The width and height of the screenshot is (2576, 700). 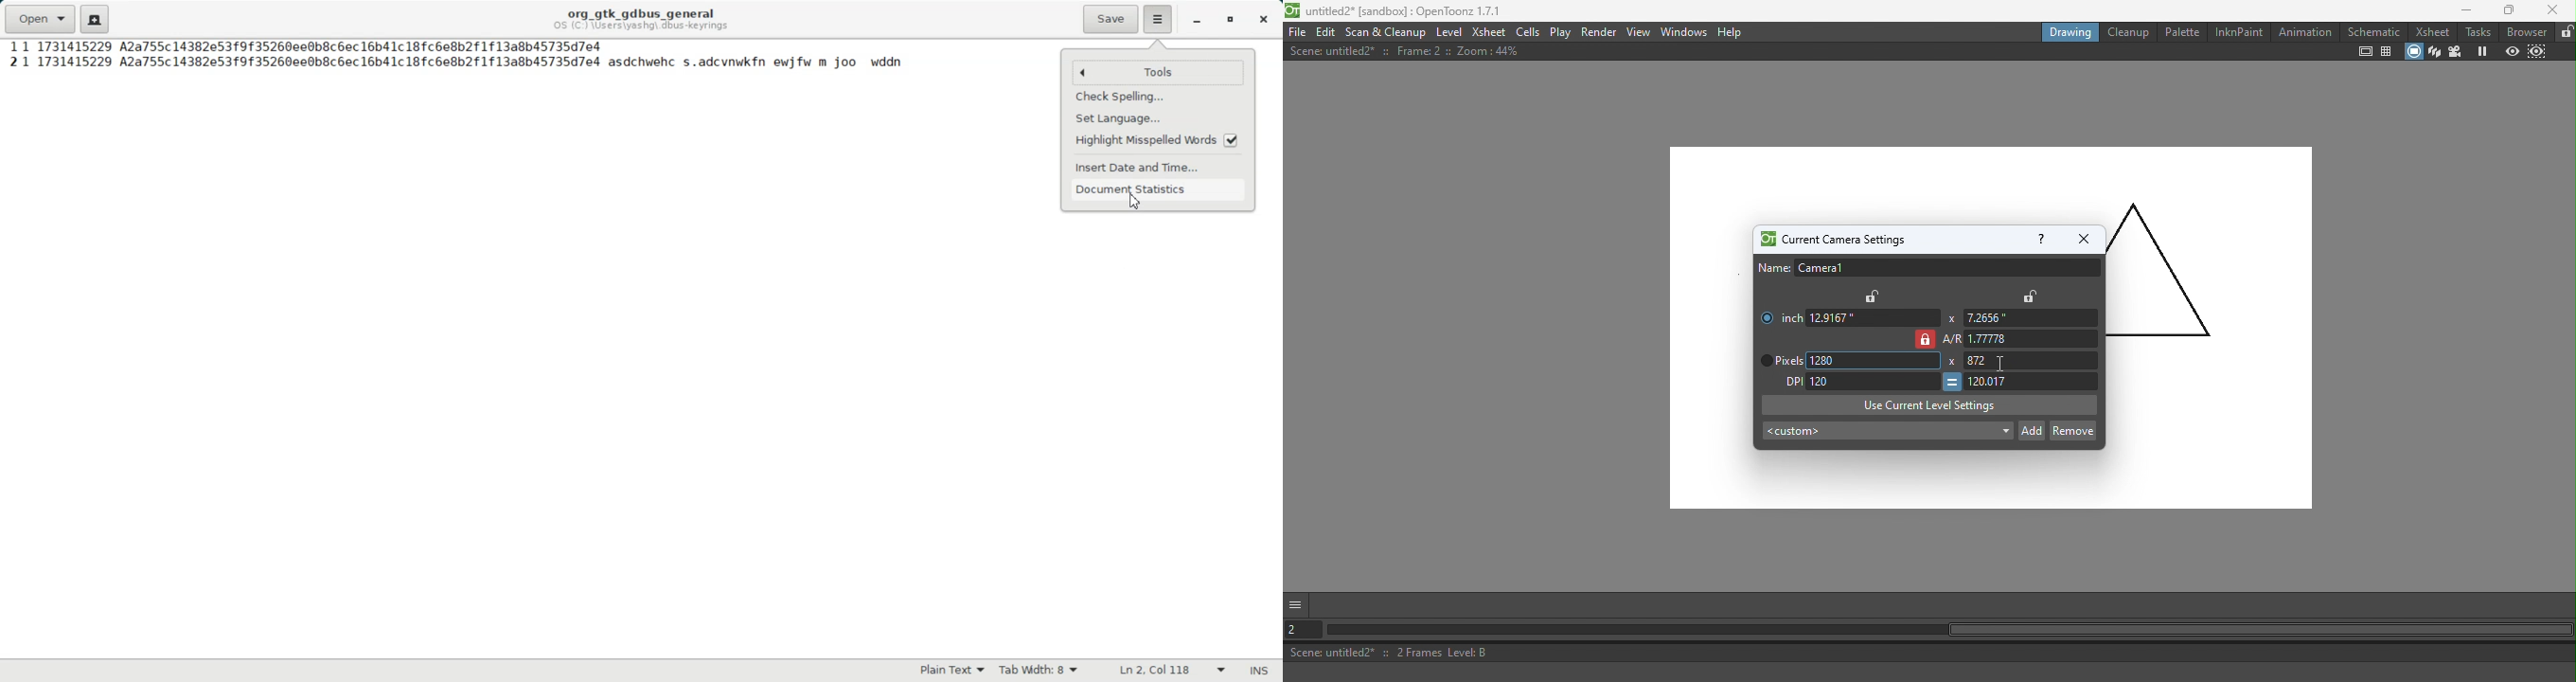 What do you see at coordinates (1159, 140) in the screenshot?
I see `Disable Highlight Misspelled Words` at bounding box center [1159, 140].